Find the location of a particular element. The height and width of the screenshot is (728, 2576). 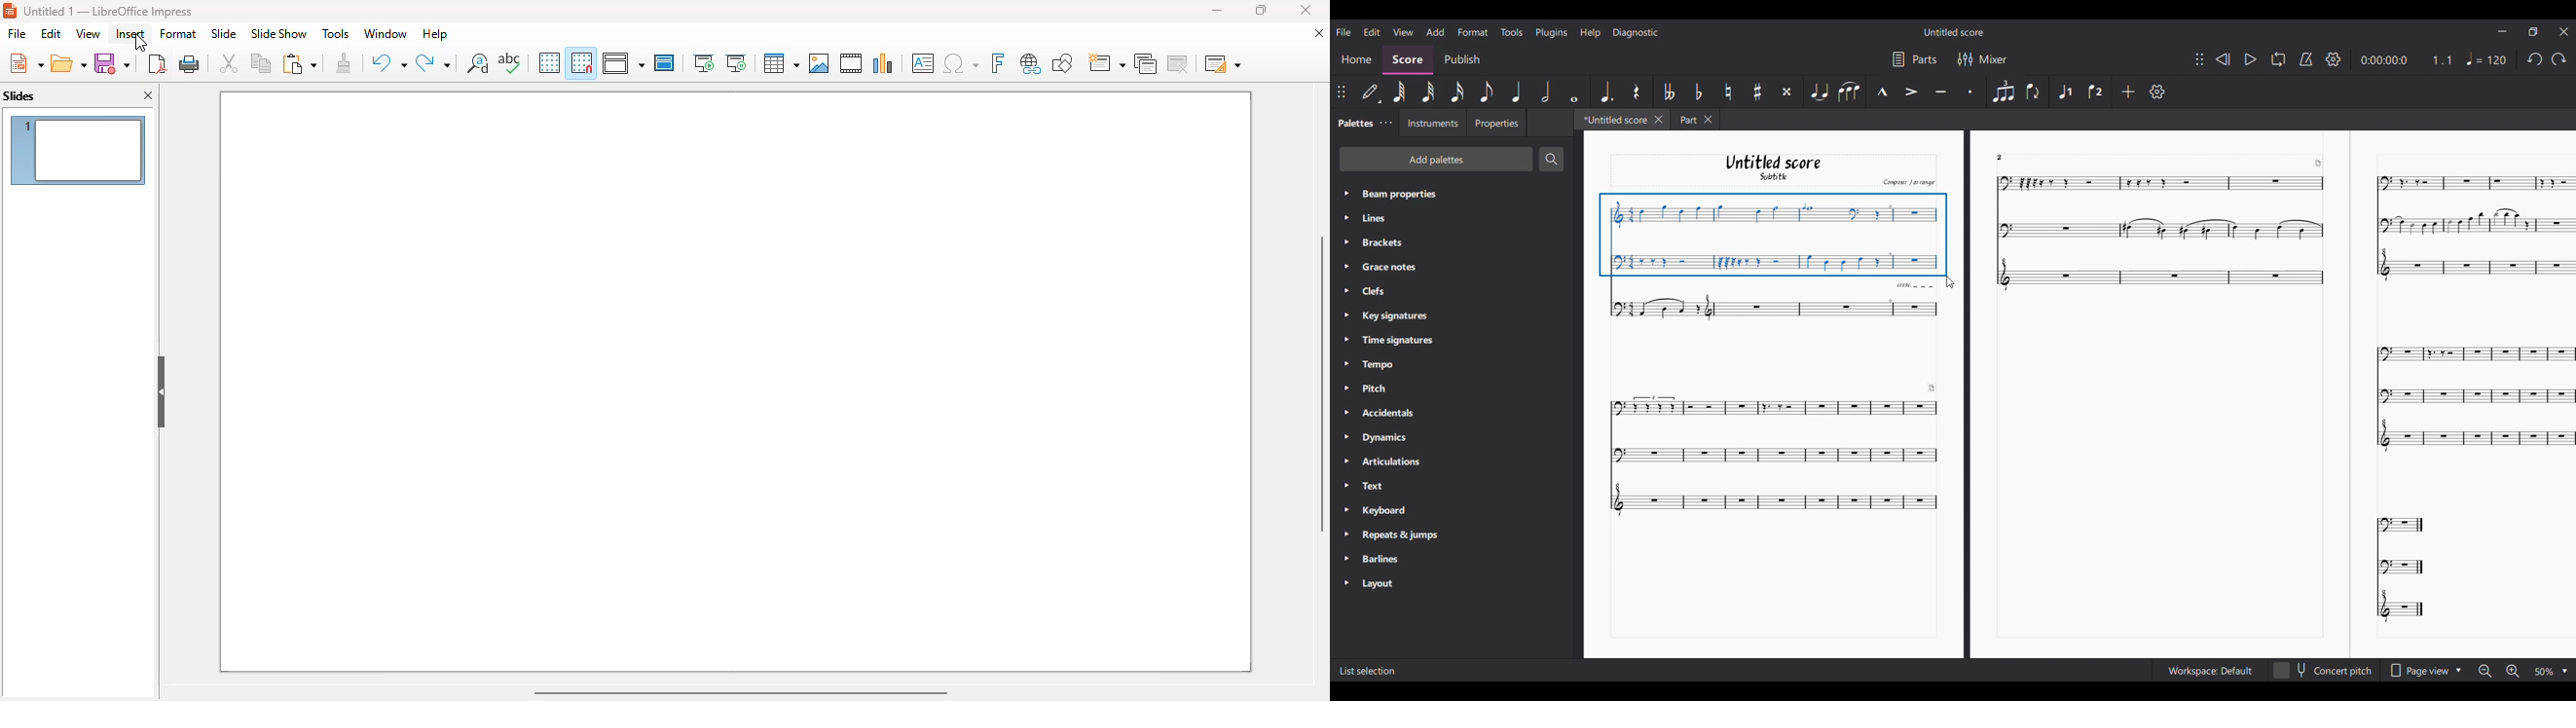

Slur is located at coordinates (1849, 92).